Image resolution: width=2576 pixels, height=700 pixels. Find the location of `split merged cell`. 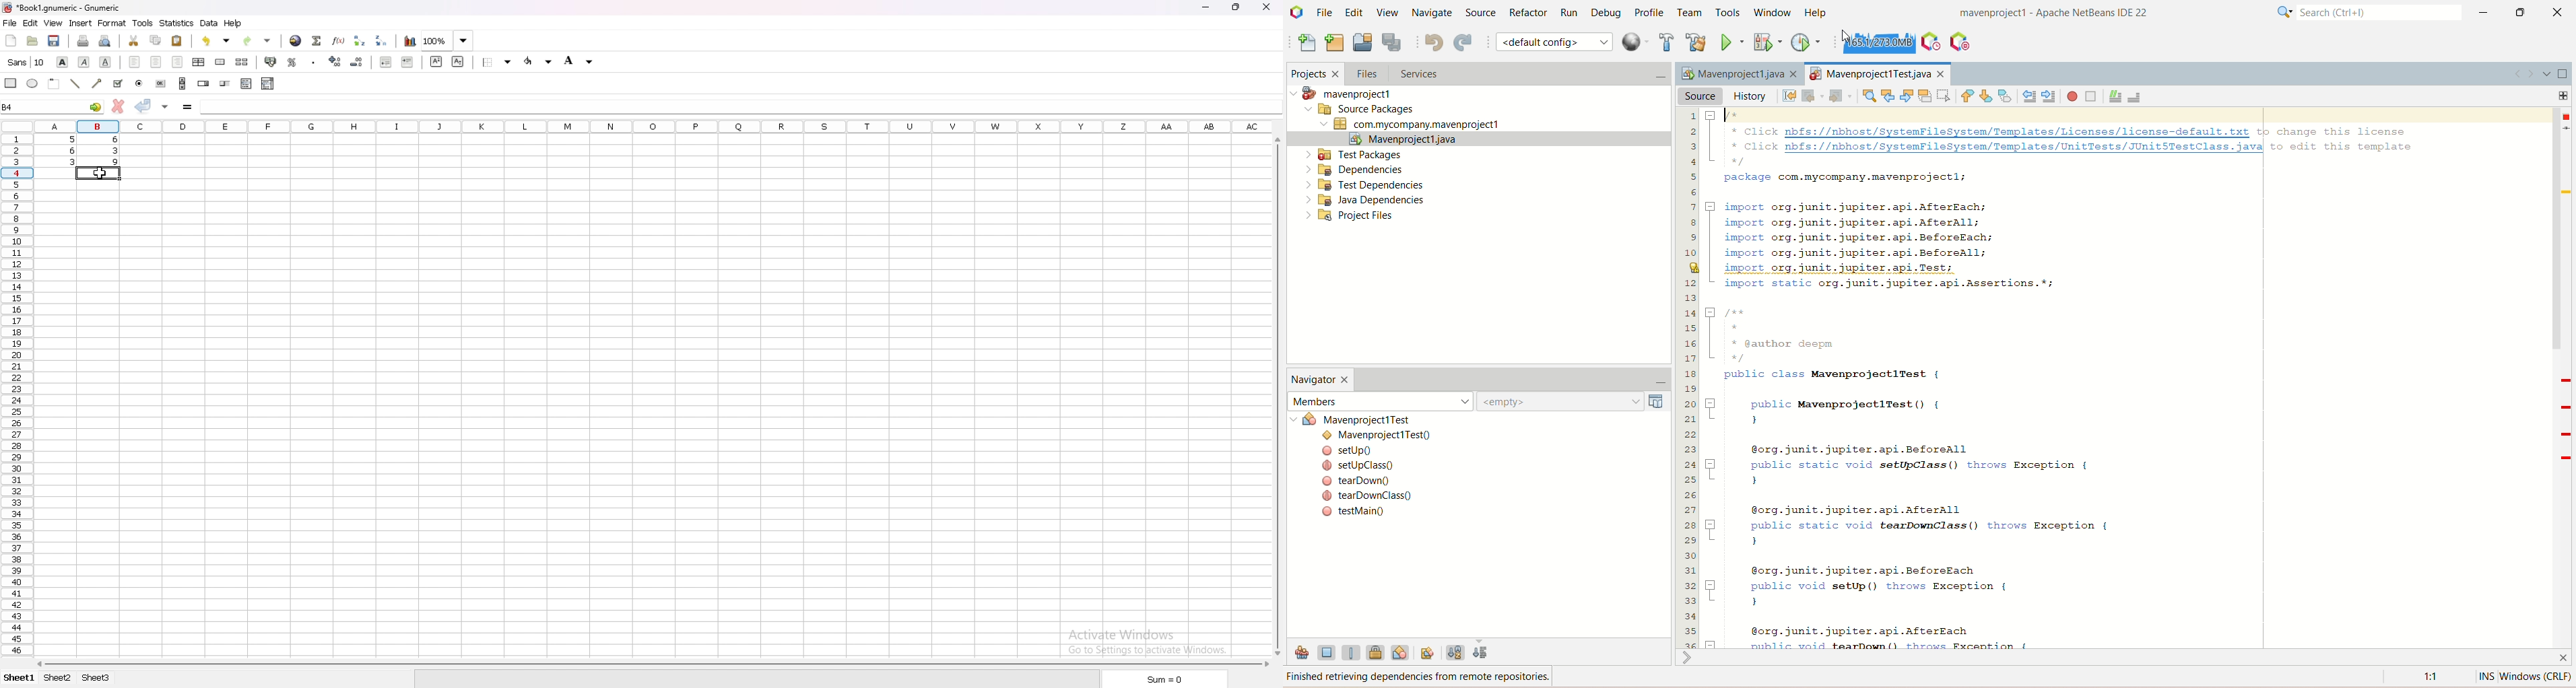

split merged cell is located at coordinates (241, 62).